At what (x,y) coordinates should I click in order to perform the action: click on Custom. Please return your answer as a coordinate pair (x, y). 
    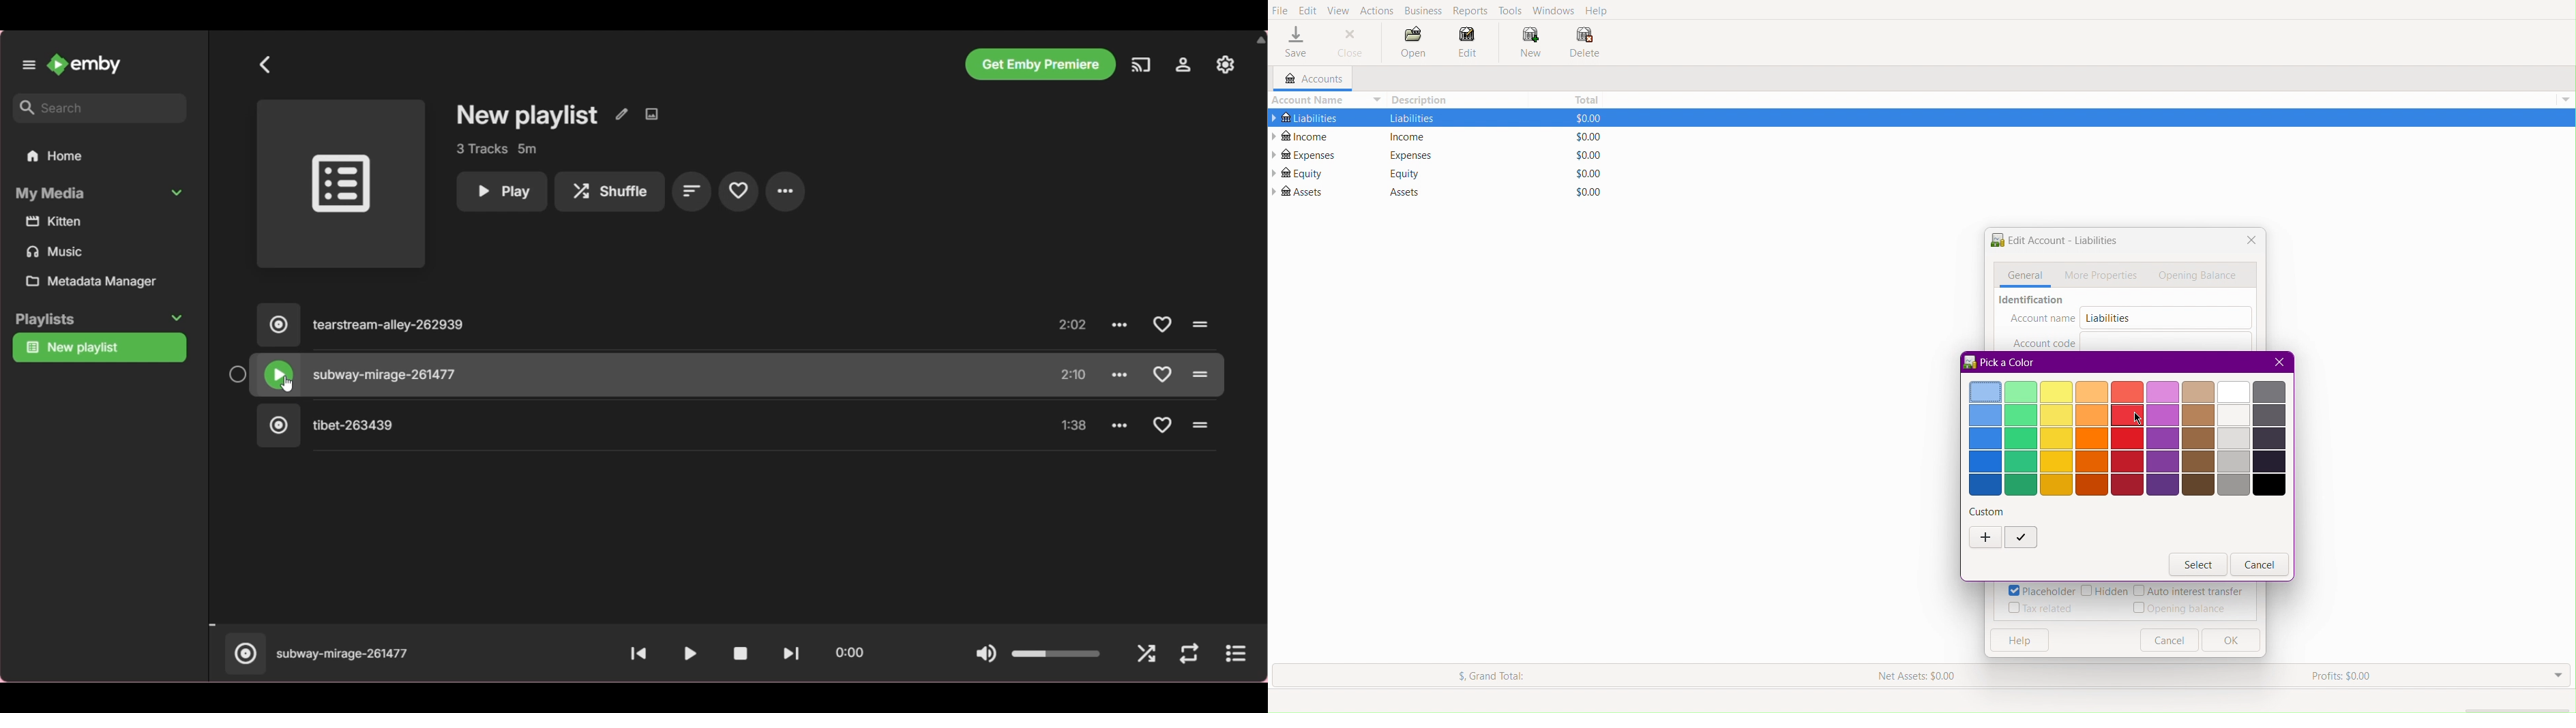
    Looking at the image, I should click on (1988, 511).